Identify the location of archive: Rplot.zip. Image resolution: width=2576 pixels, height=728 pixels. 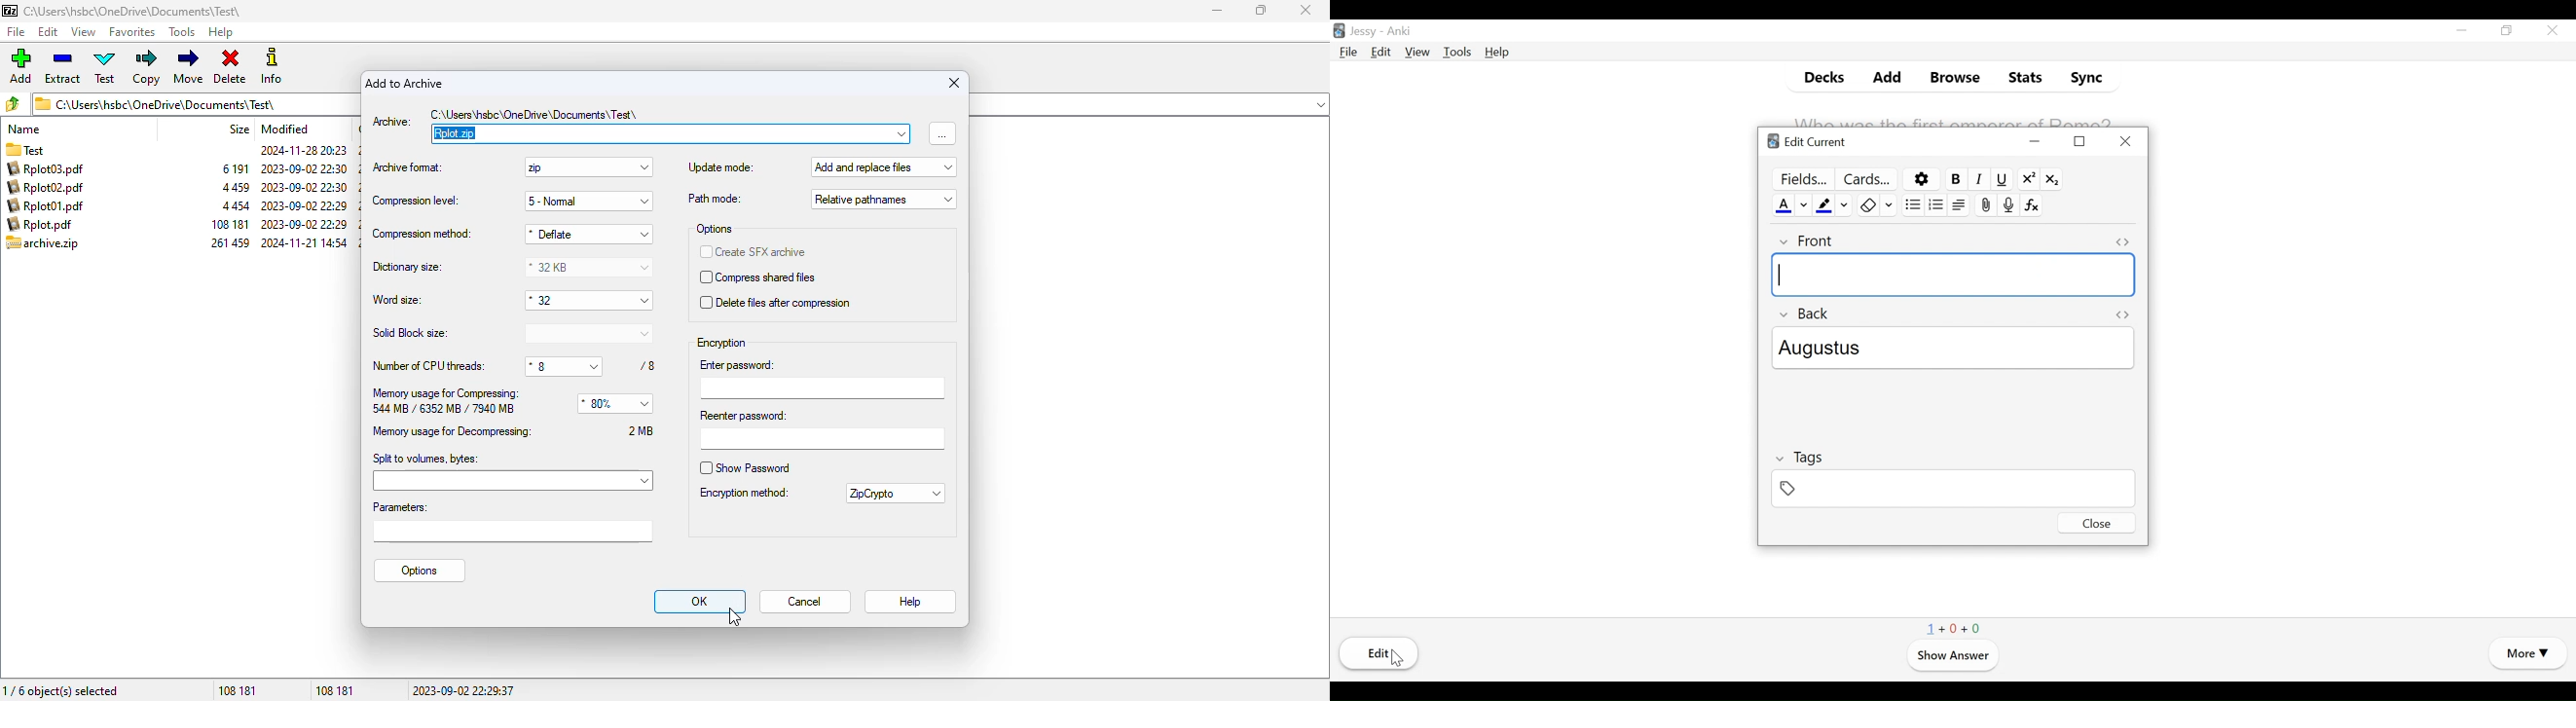
(659, 133).